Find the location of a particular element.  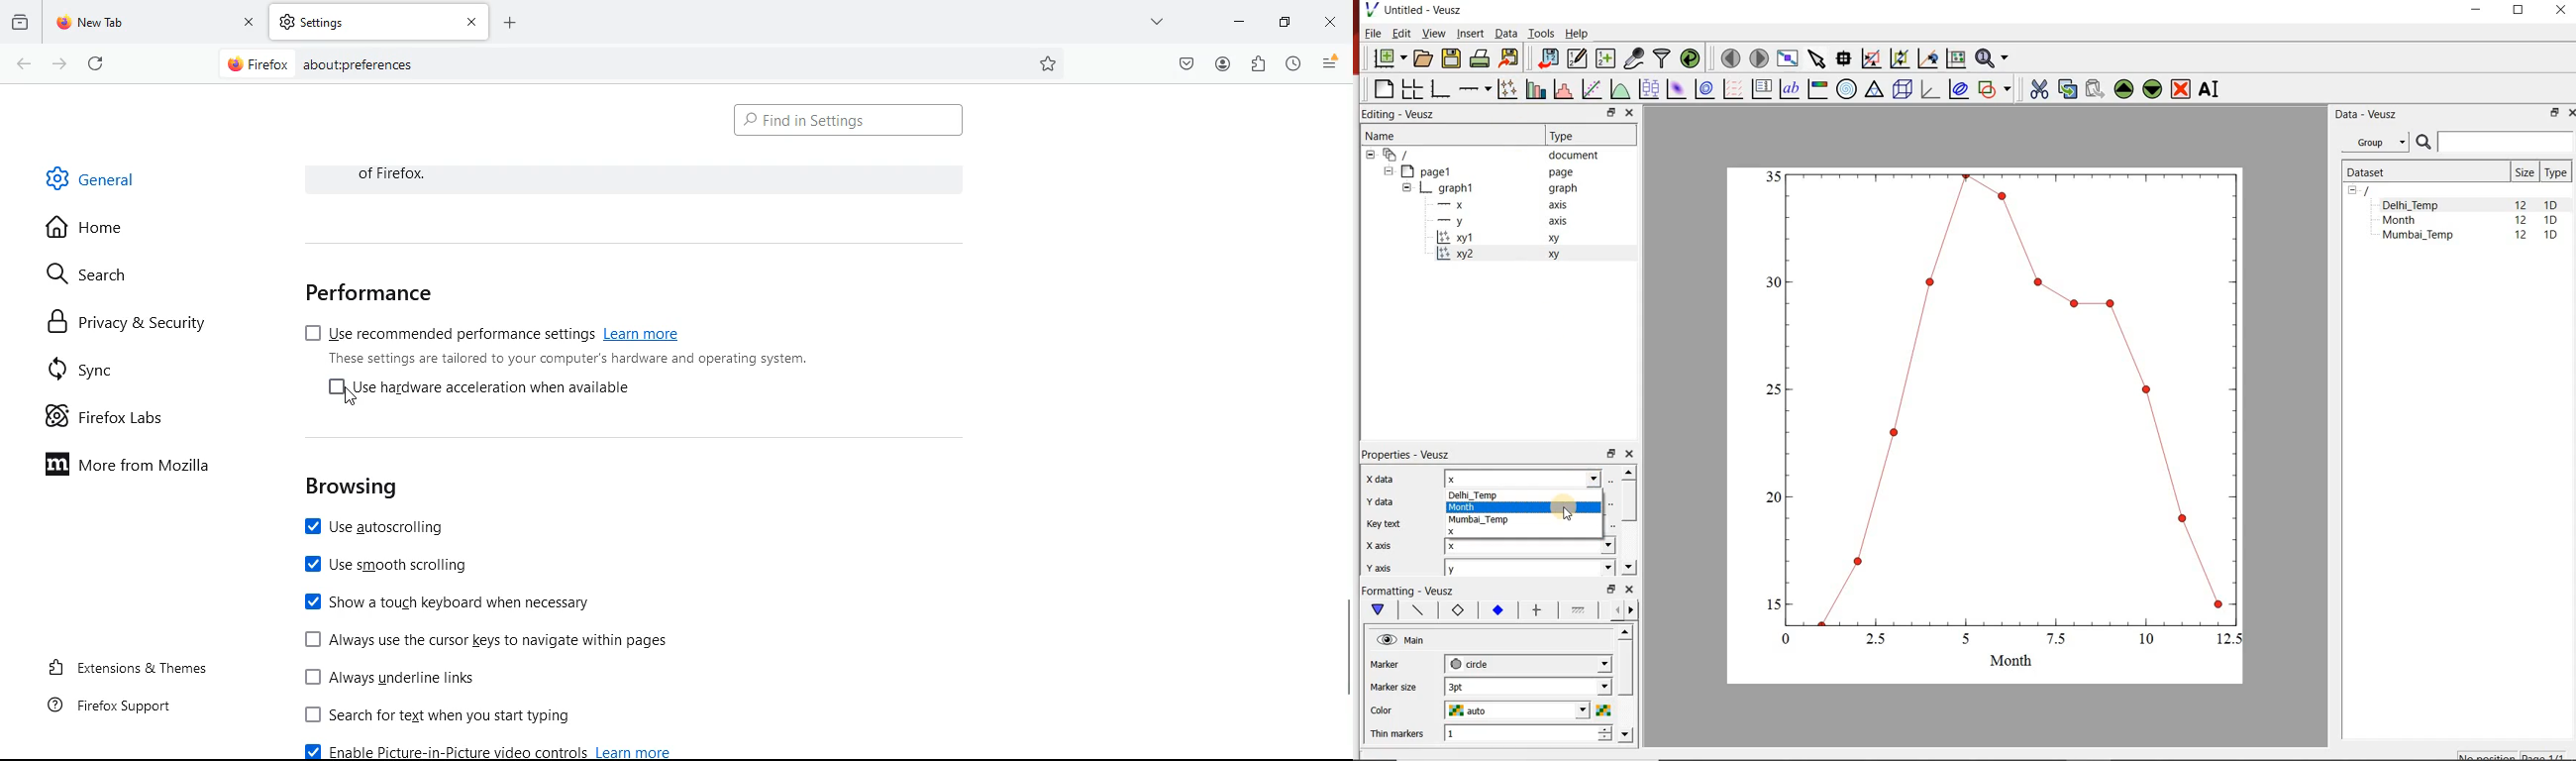

-x axis is located at coordinates (1496, 206).